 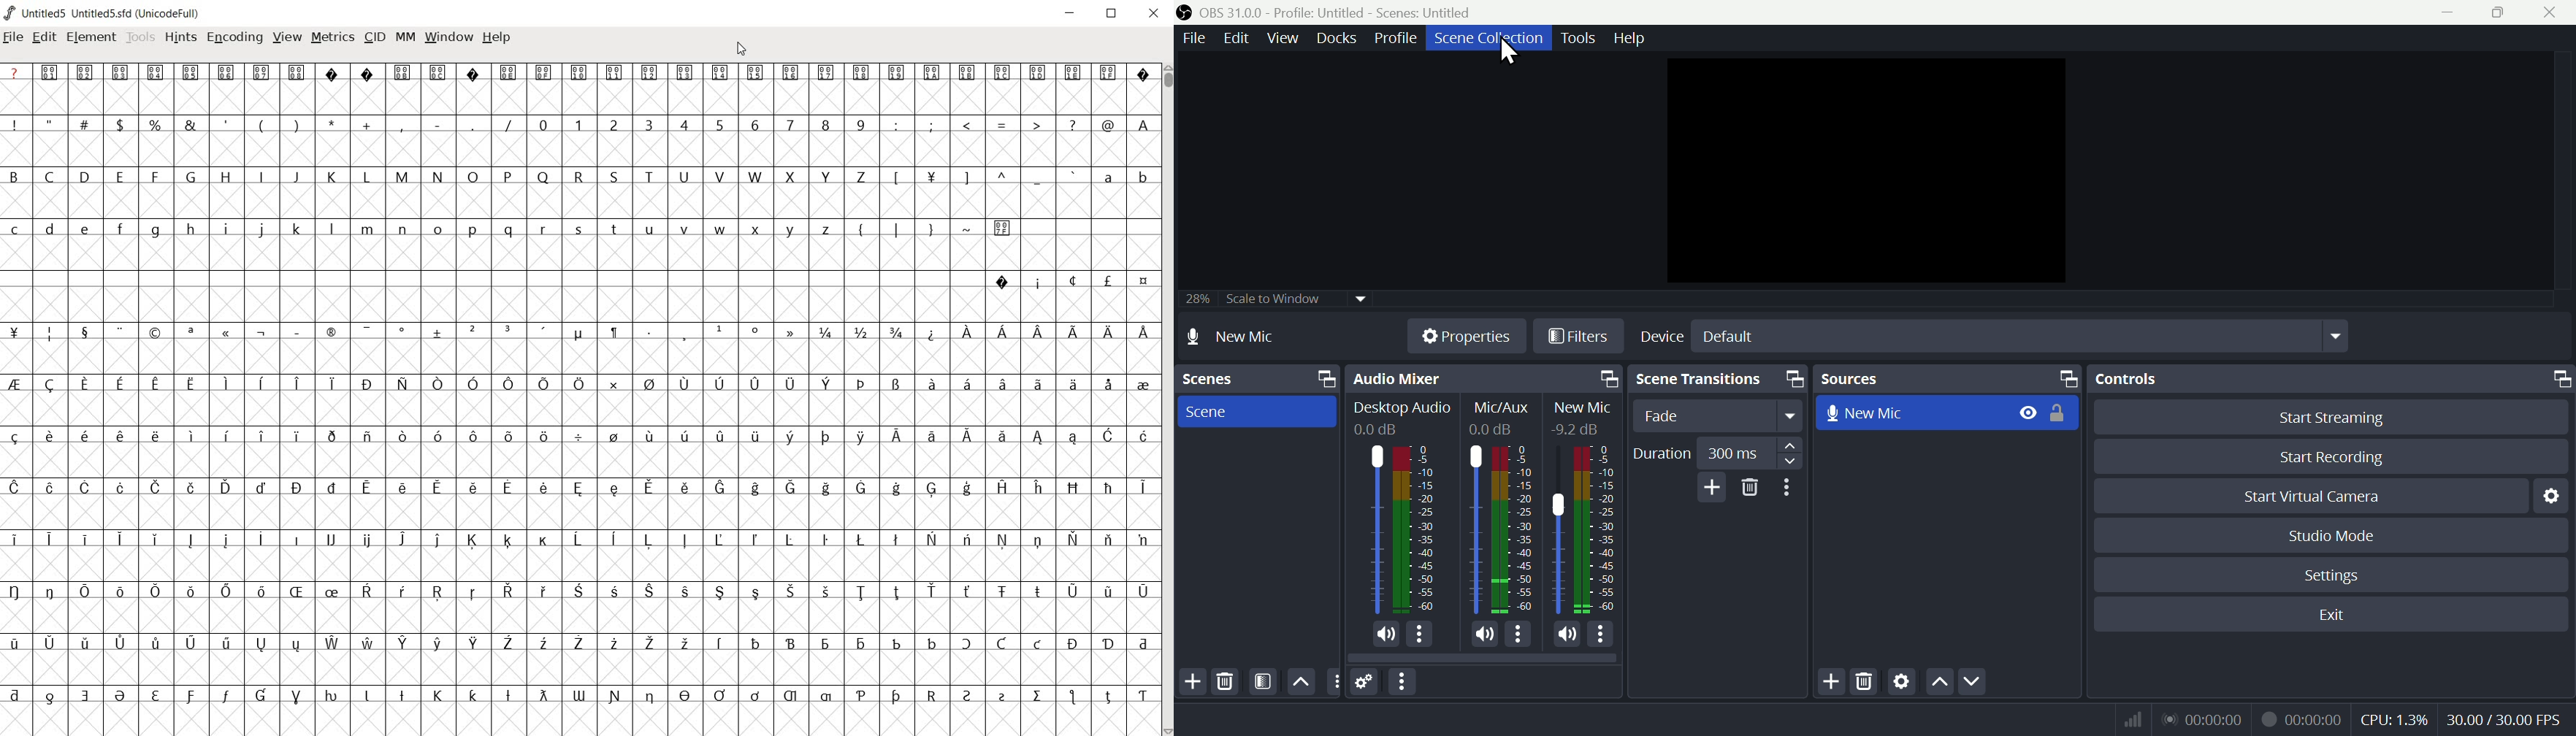 What do you see at coordinates (966, 125) in the screenshot?
I see `<` at bounding box center [966, 125].